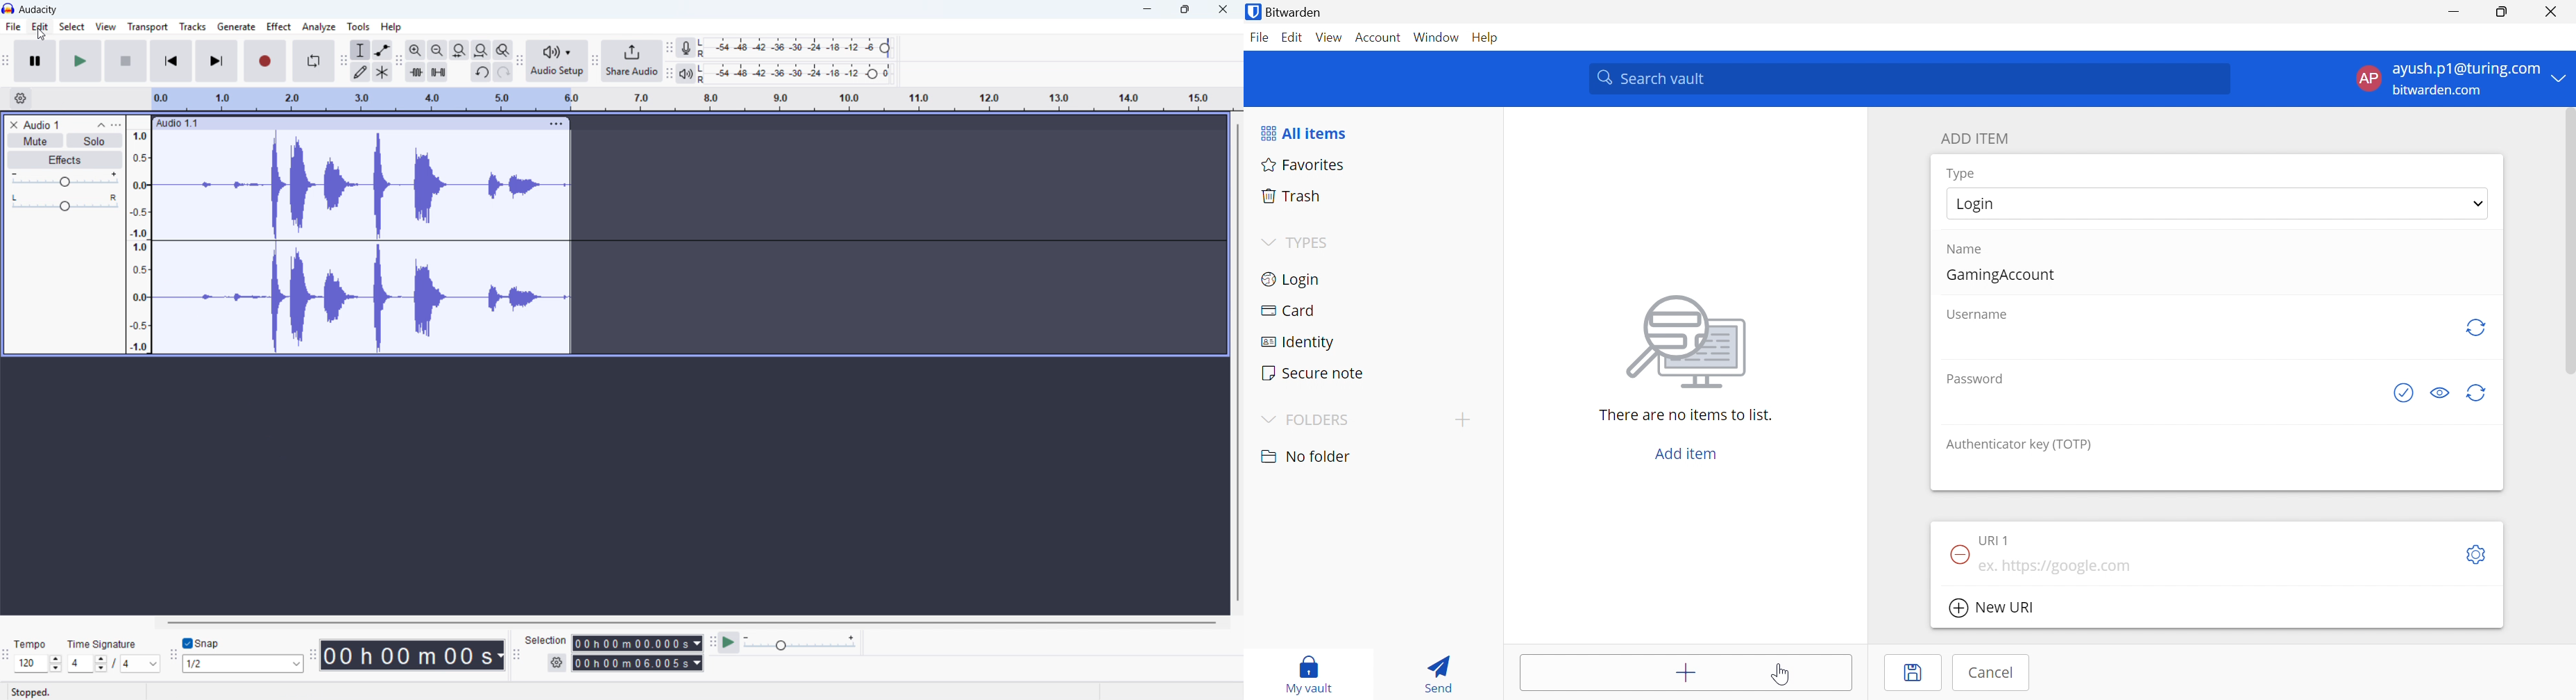  I want to click on ADD ITEM, so click(1978, 140).